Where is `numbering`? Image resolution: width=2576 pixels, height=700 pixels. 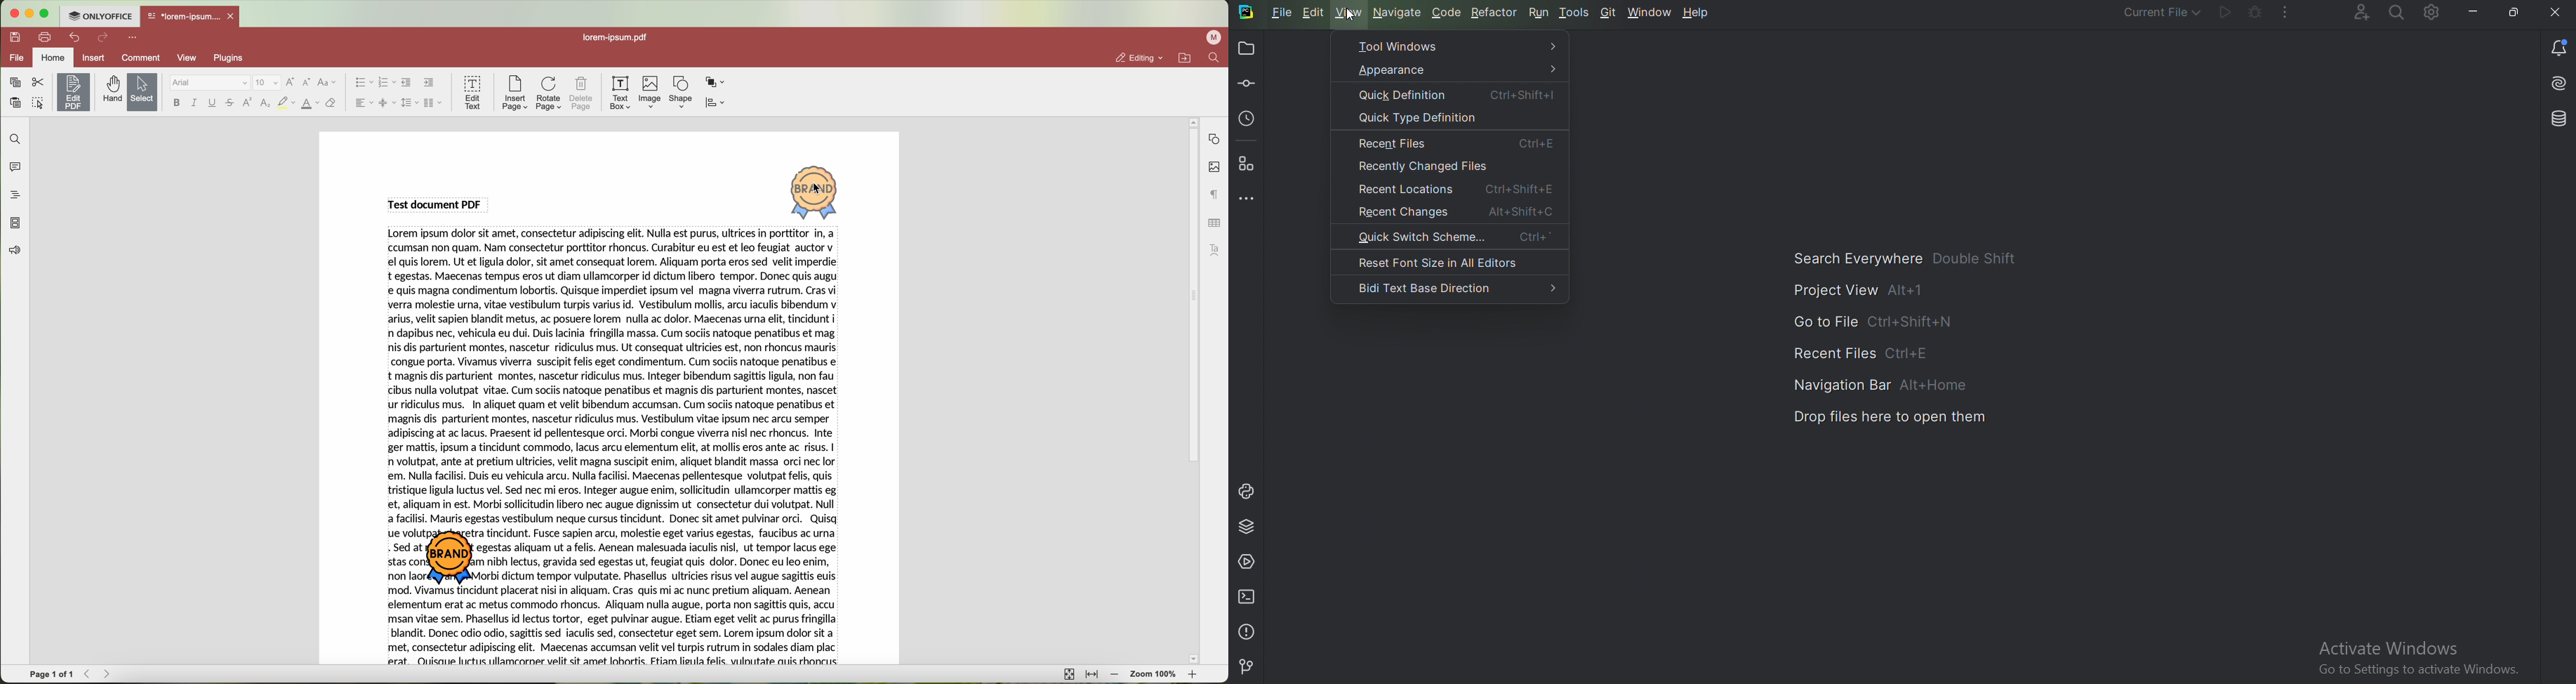
numbering is located at coordinates (387, 83).